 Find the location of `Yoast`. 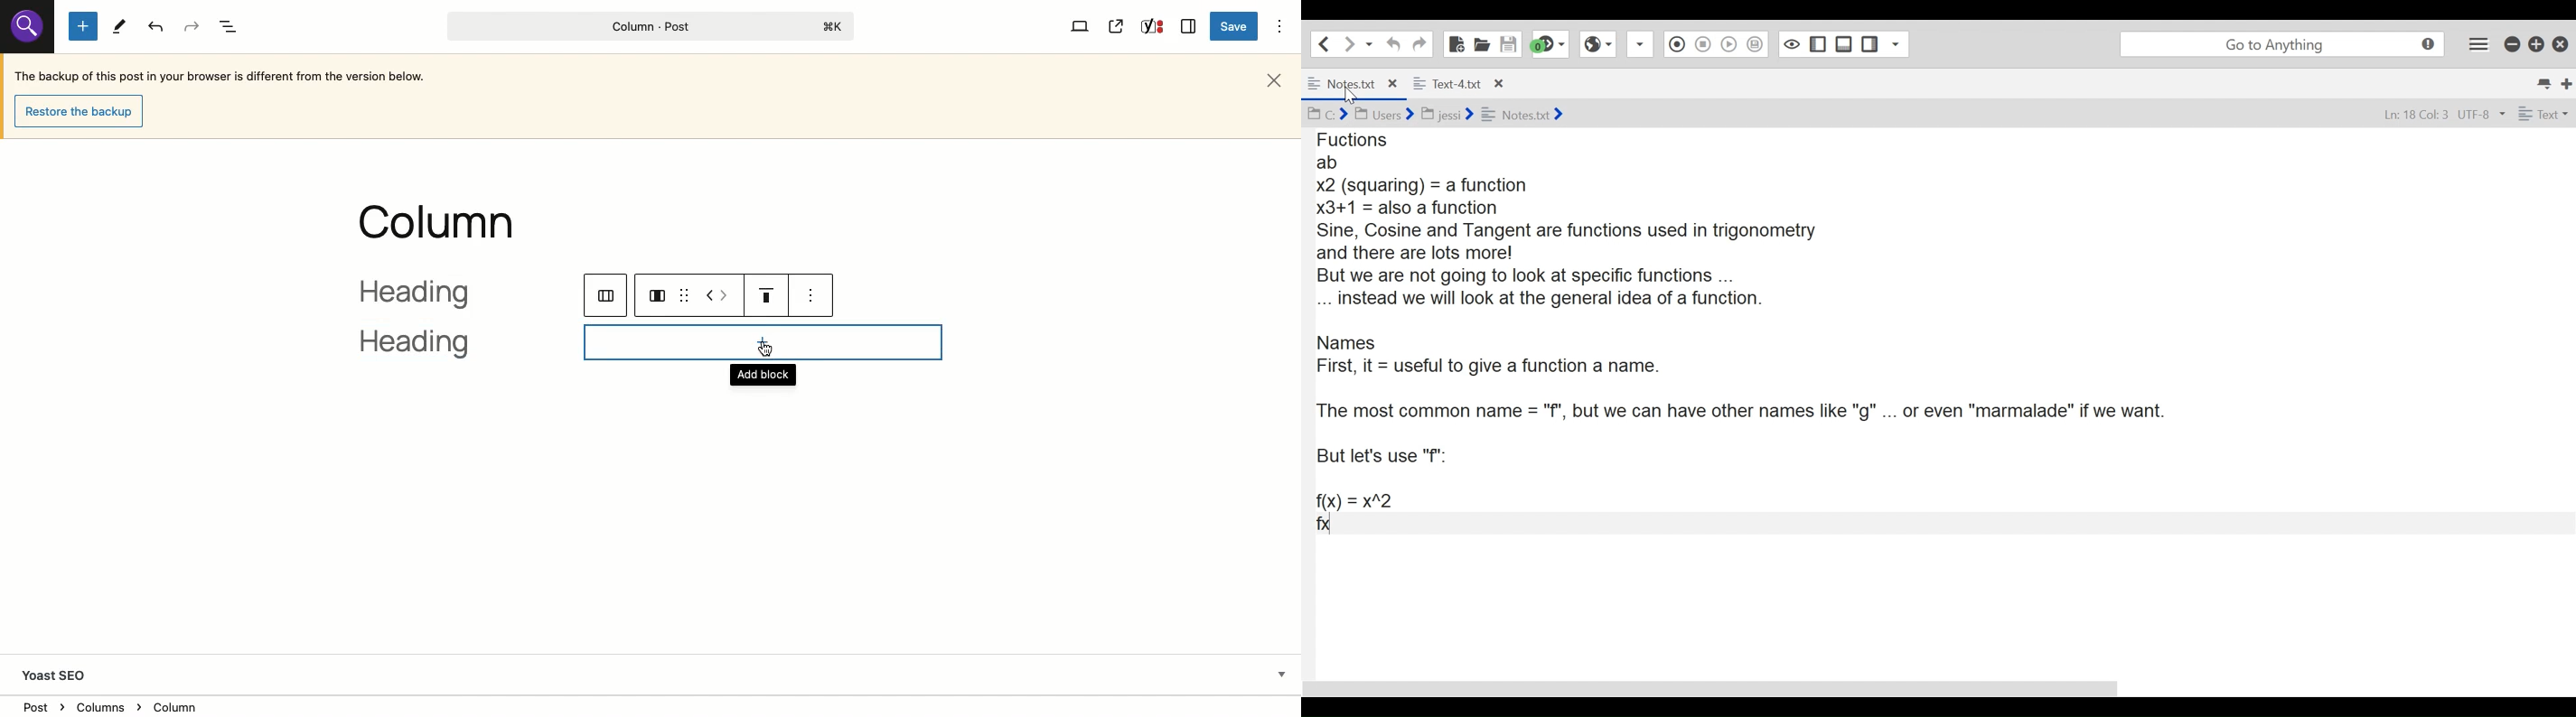

Yoast is located at coordinates (1150, 28).